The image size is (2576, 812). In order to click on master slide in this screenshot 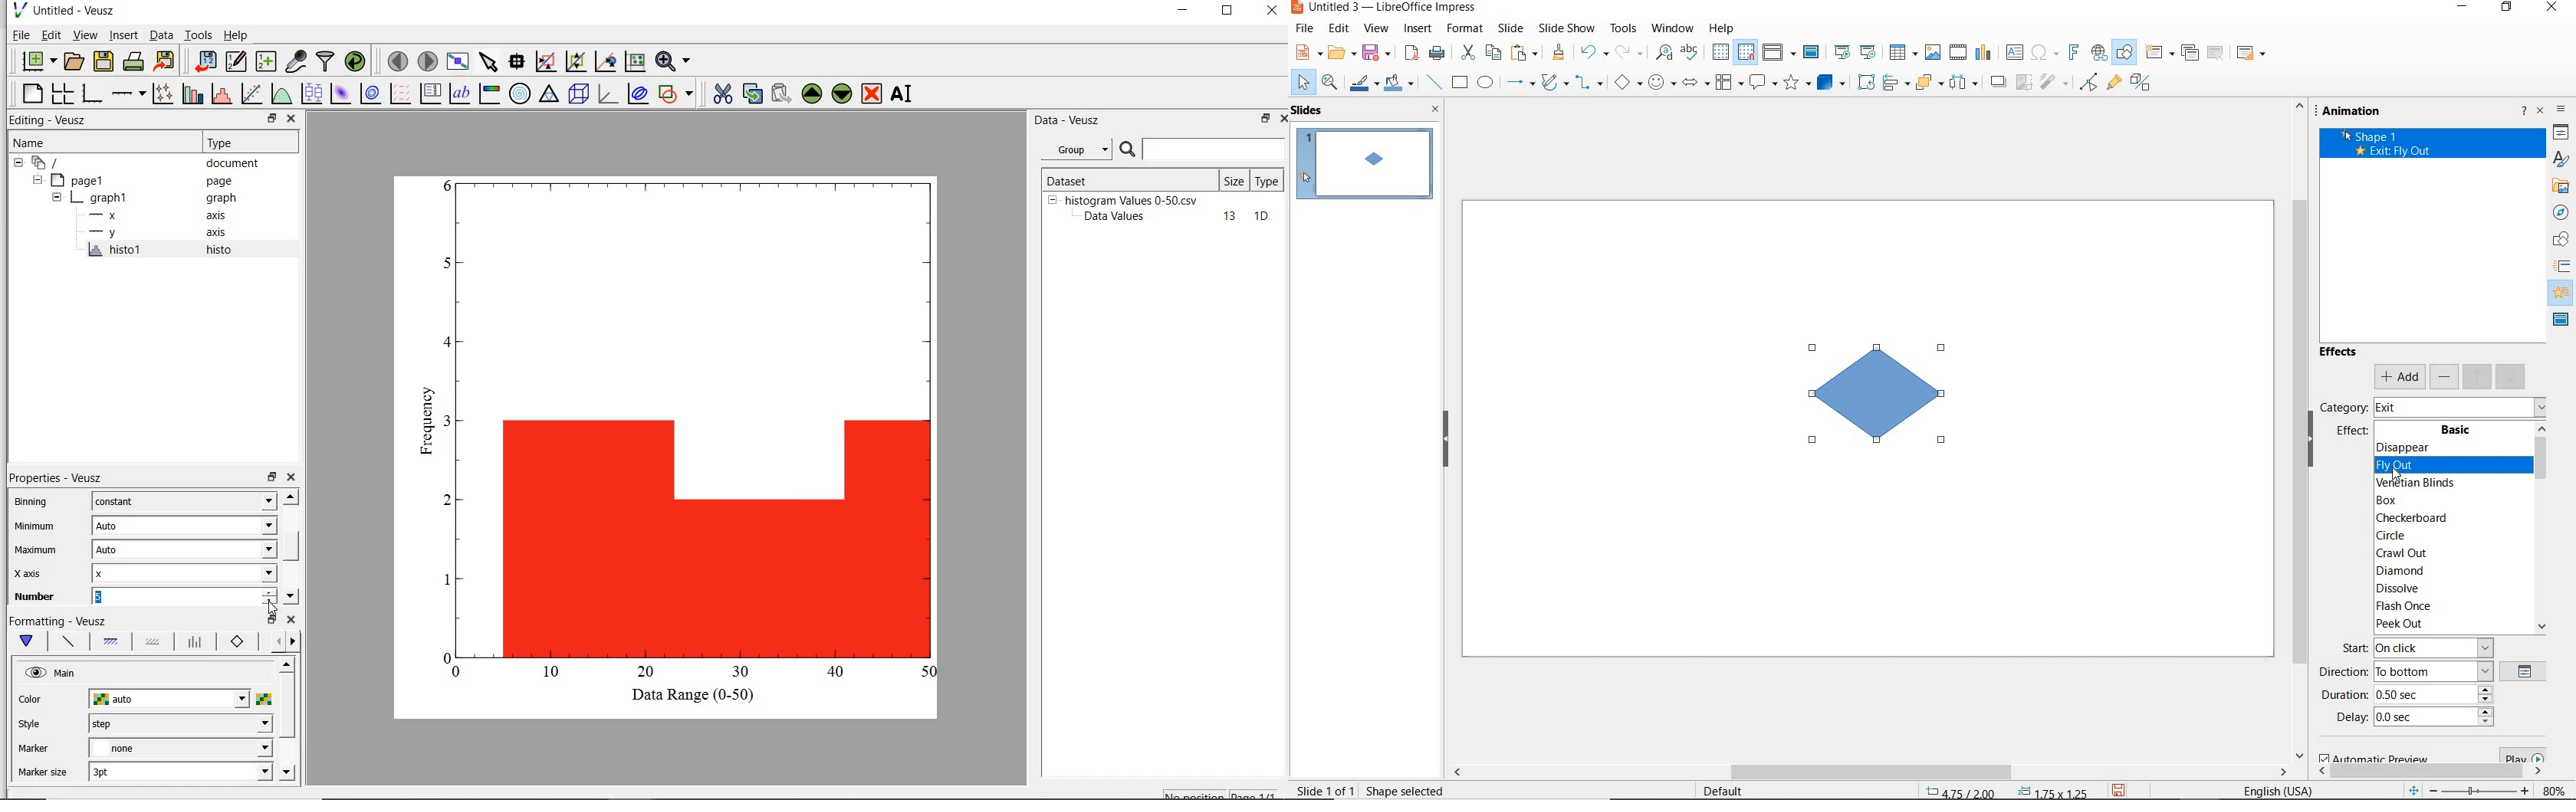, I will do `click(2560, 321)`.